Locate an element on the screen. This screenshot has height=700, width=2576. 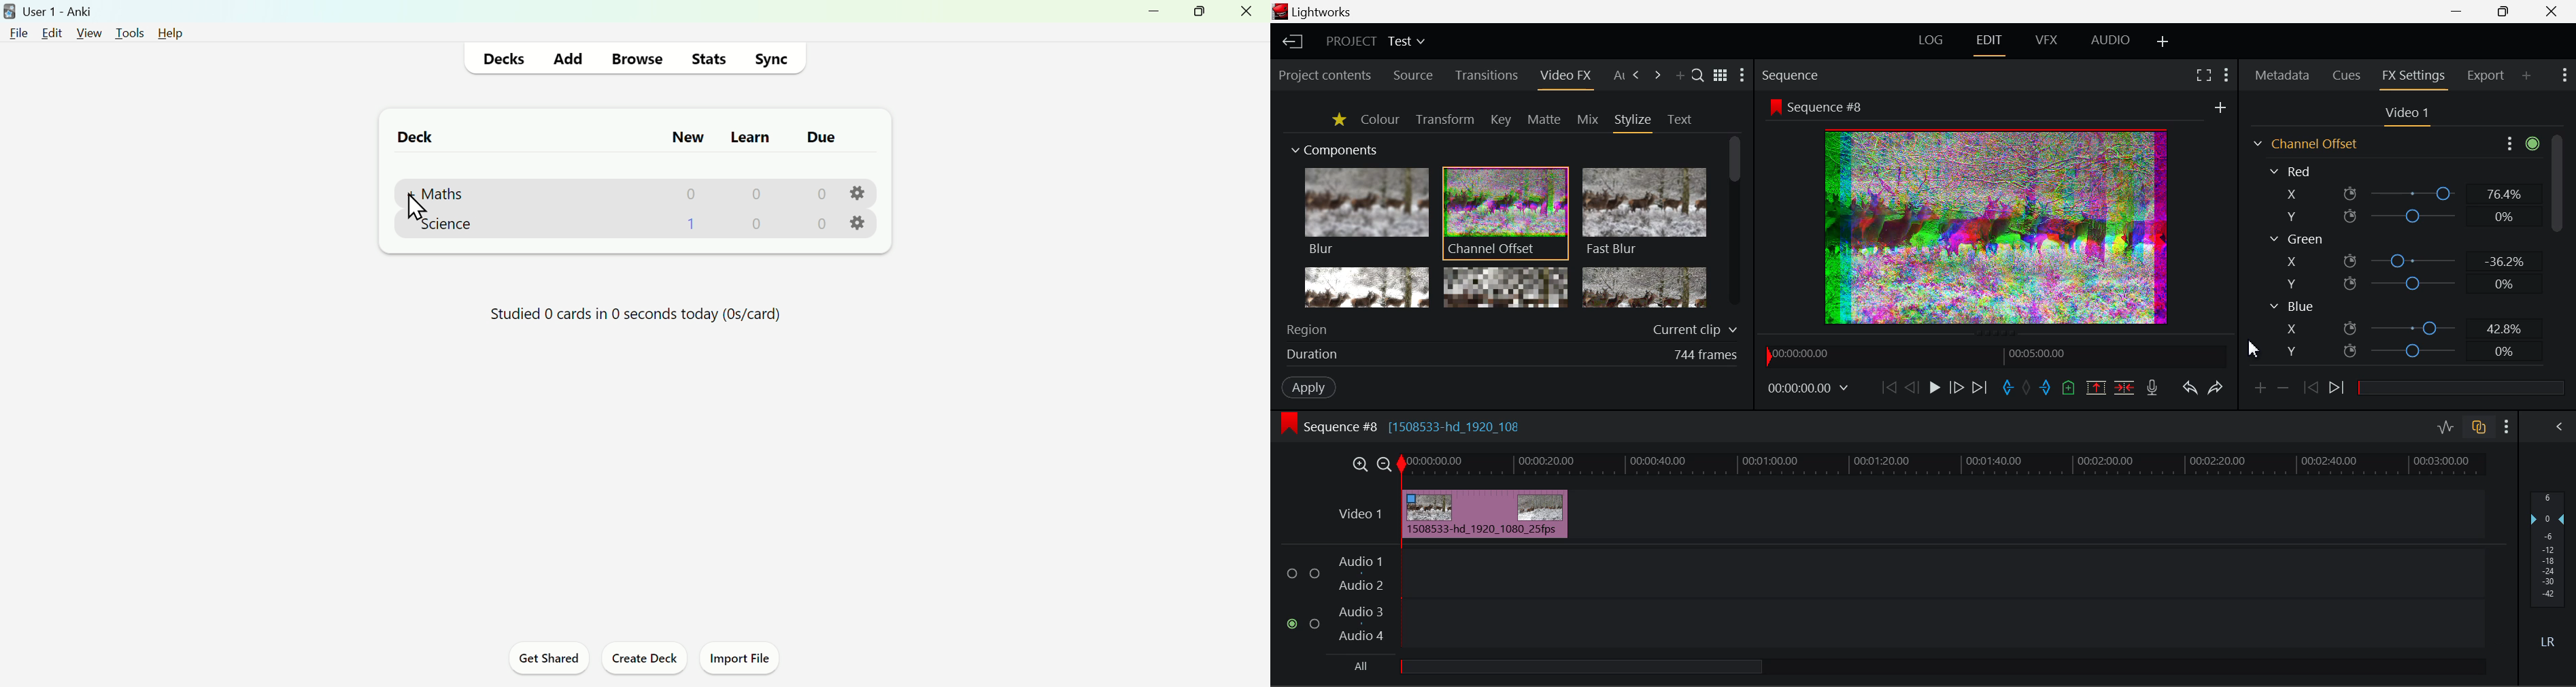
Video FX is located at coordinates (1565, 78).